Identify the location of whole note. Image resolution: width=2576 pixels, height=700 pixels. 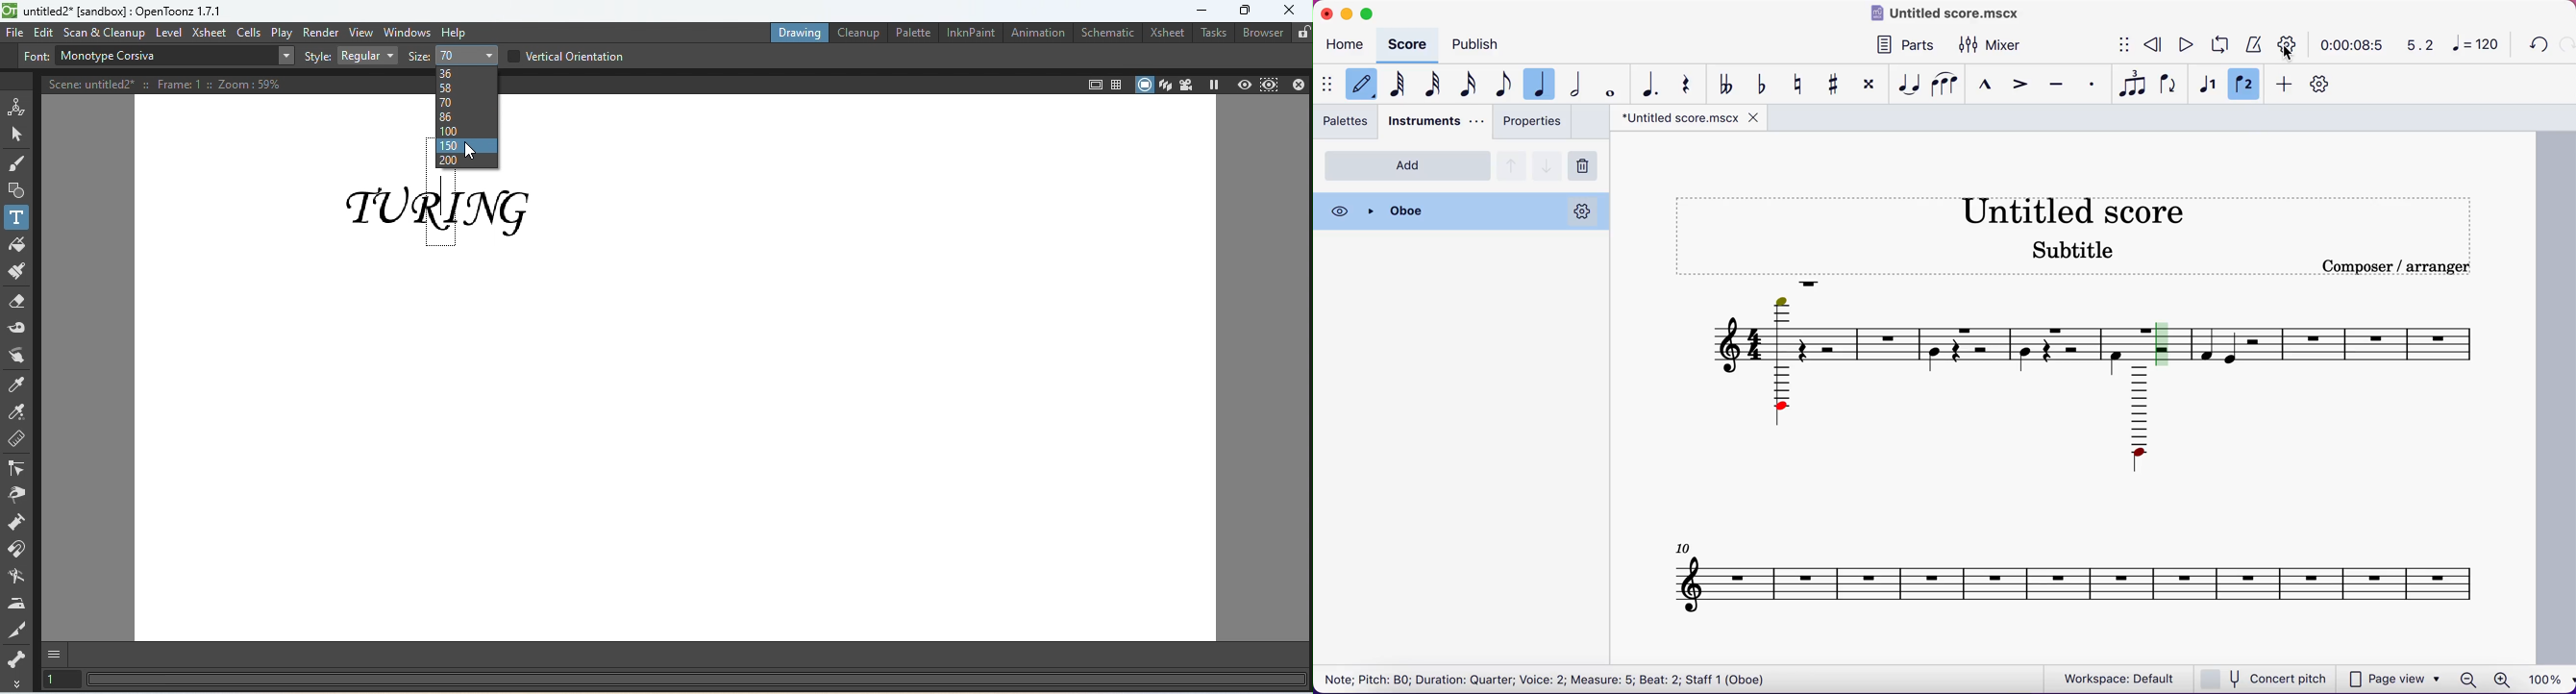
(1608, 84).